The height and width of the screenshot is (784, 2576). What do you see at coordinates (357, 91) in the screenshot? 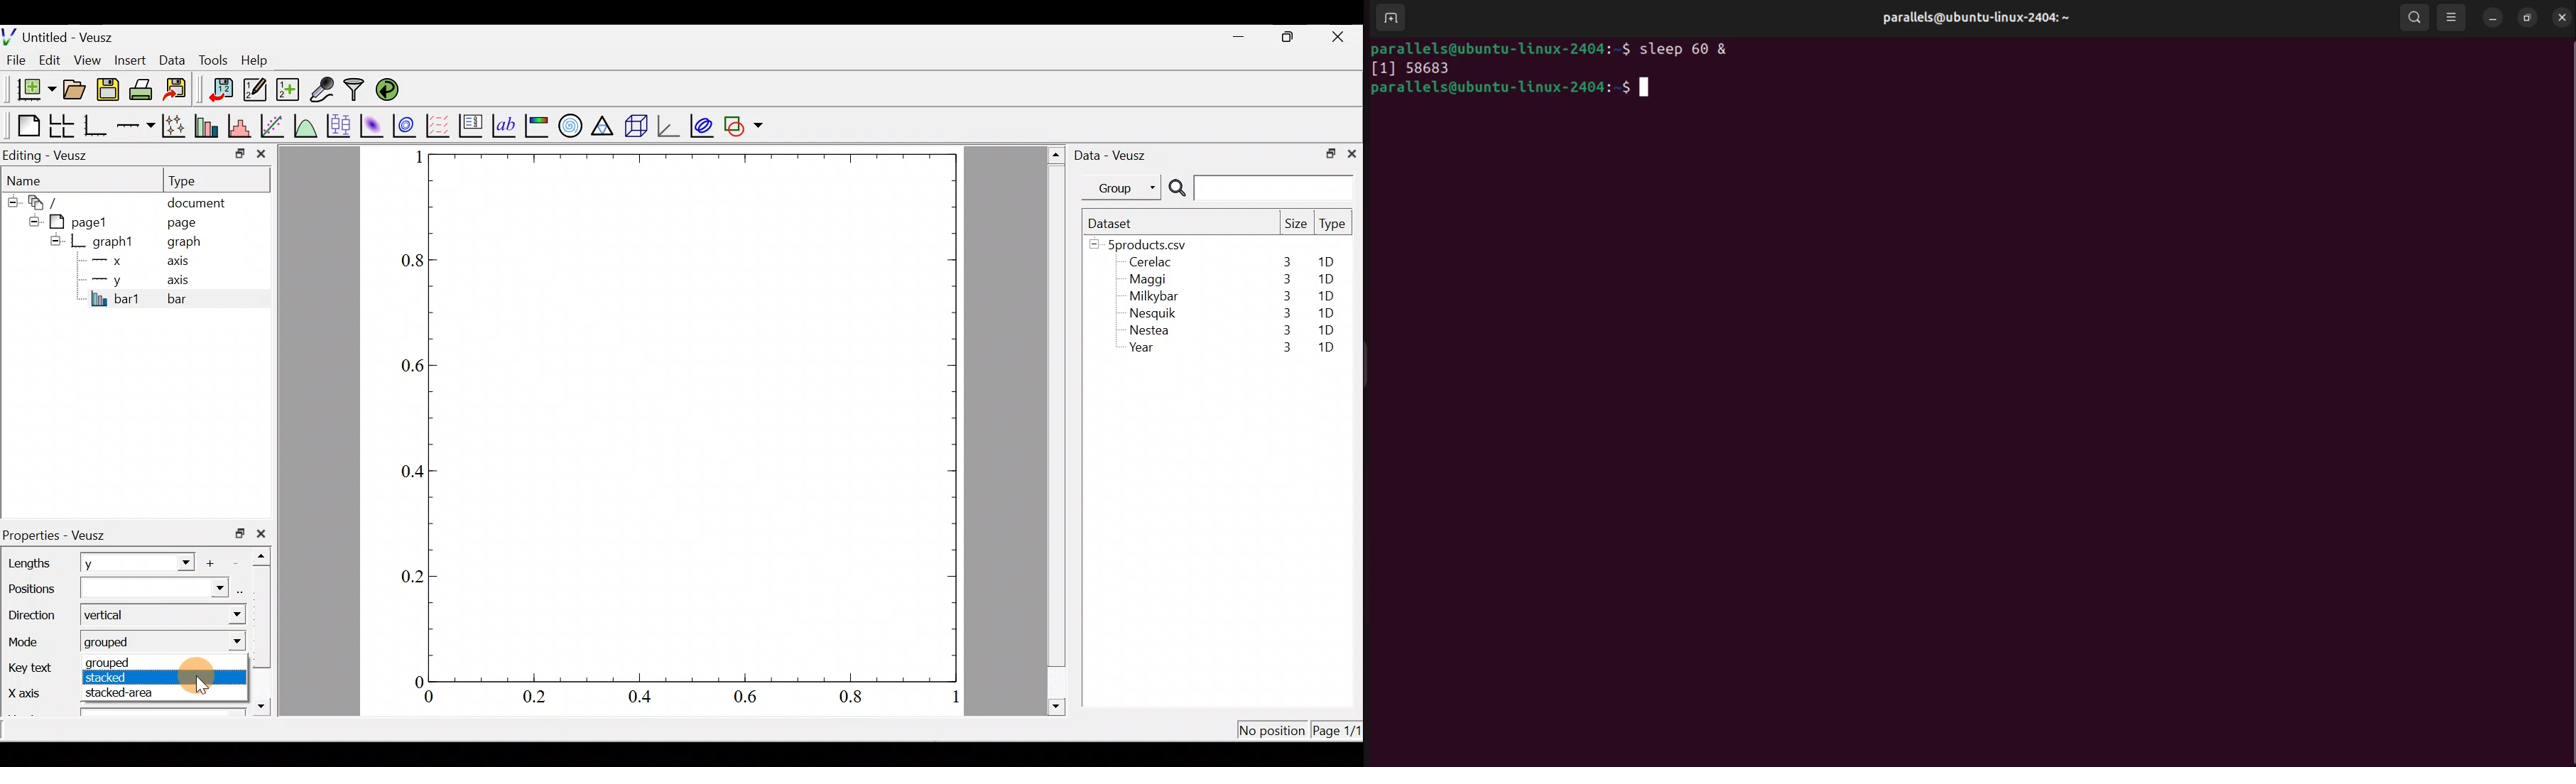
I see `Filter data` at bounding box center [357, 91].